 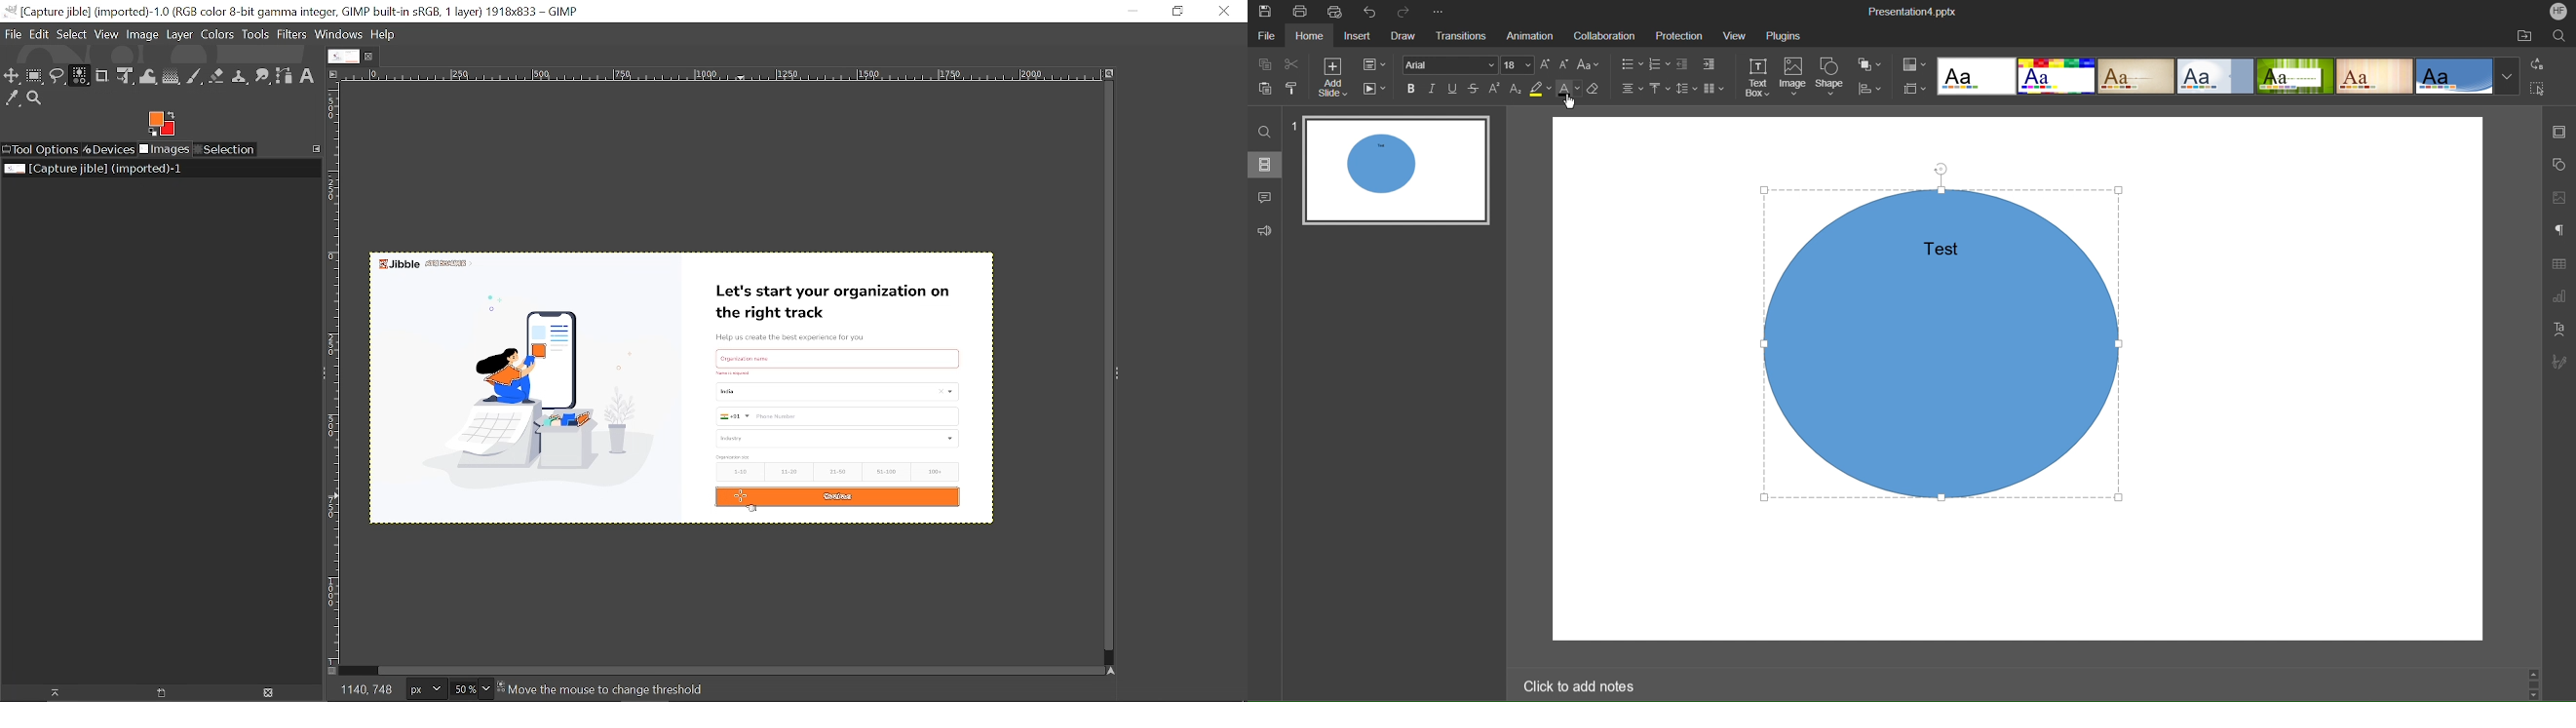 What do you see at coordinates (1869, 64) in the screenshot?
I see `Arrange` at bounding box center [1869, 64].